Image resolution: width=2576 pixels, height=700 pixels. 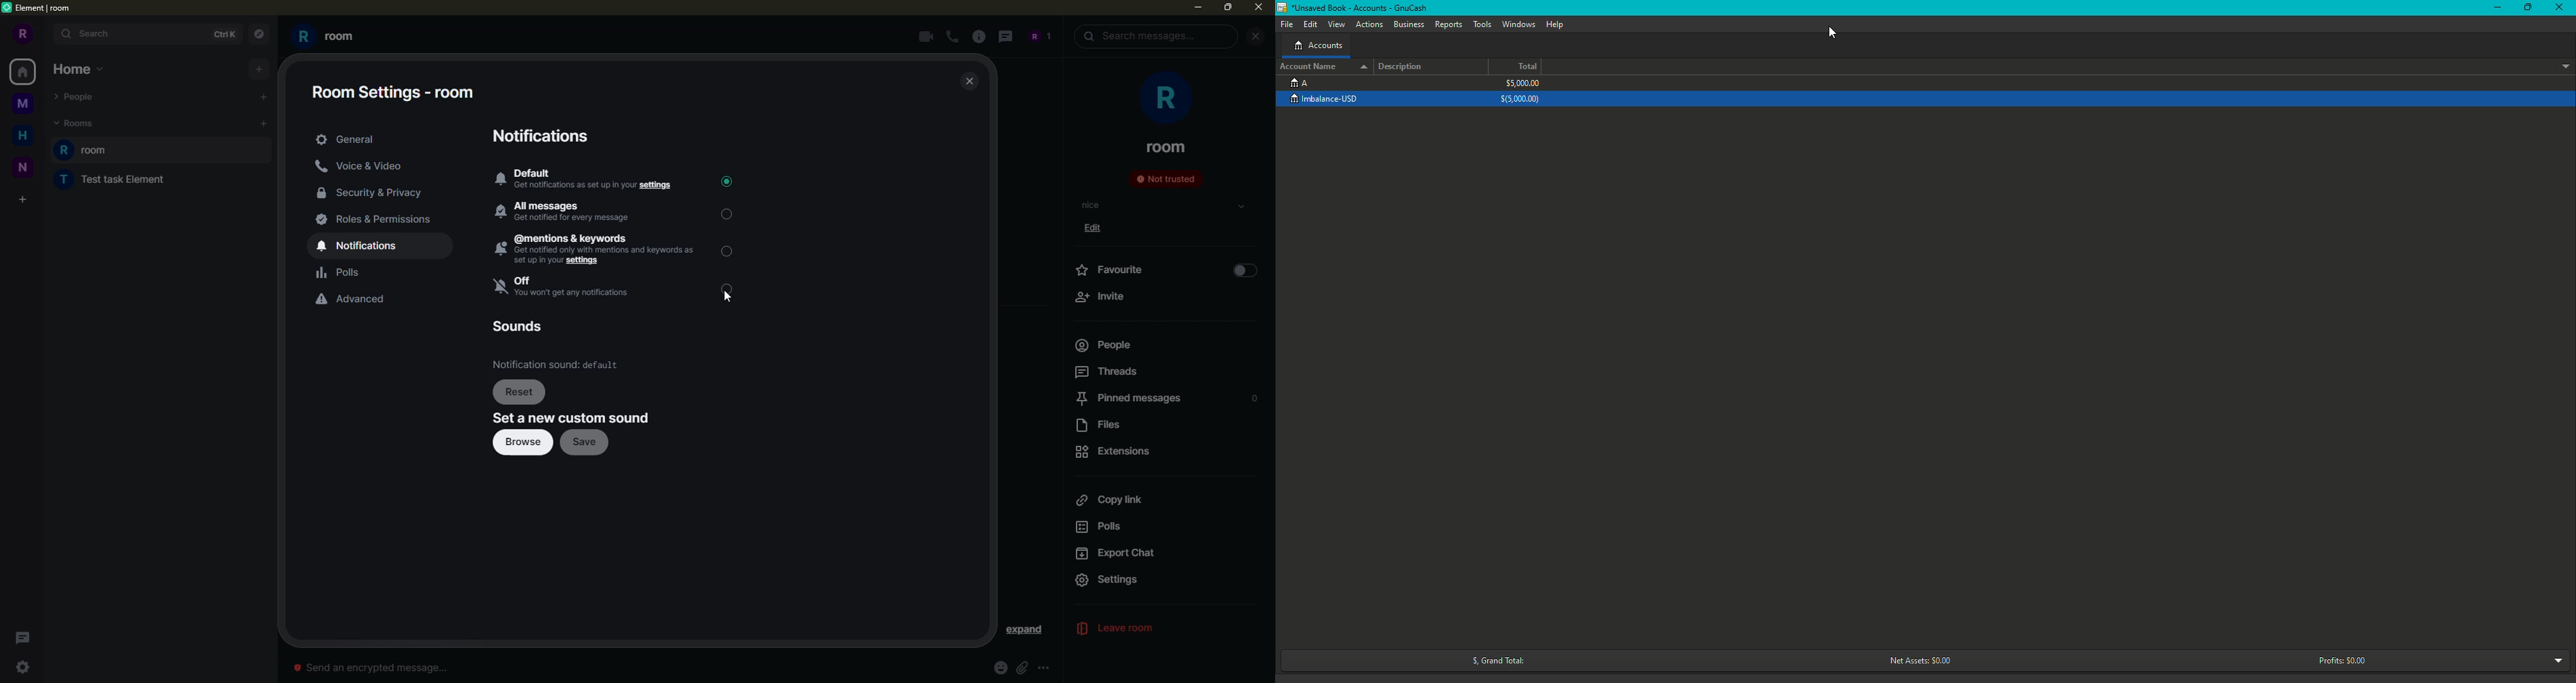 I want to click on All rooms, so click(x=23, y=72).